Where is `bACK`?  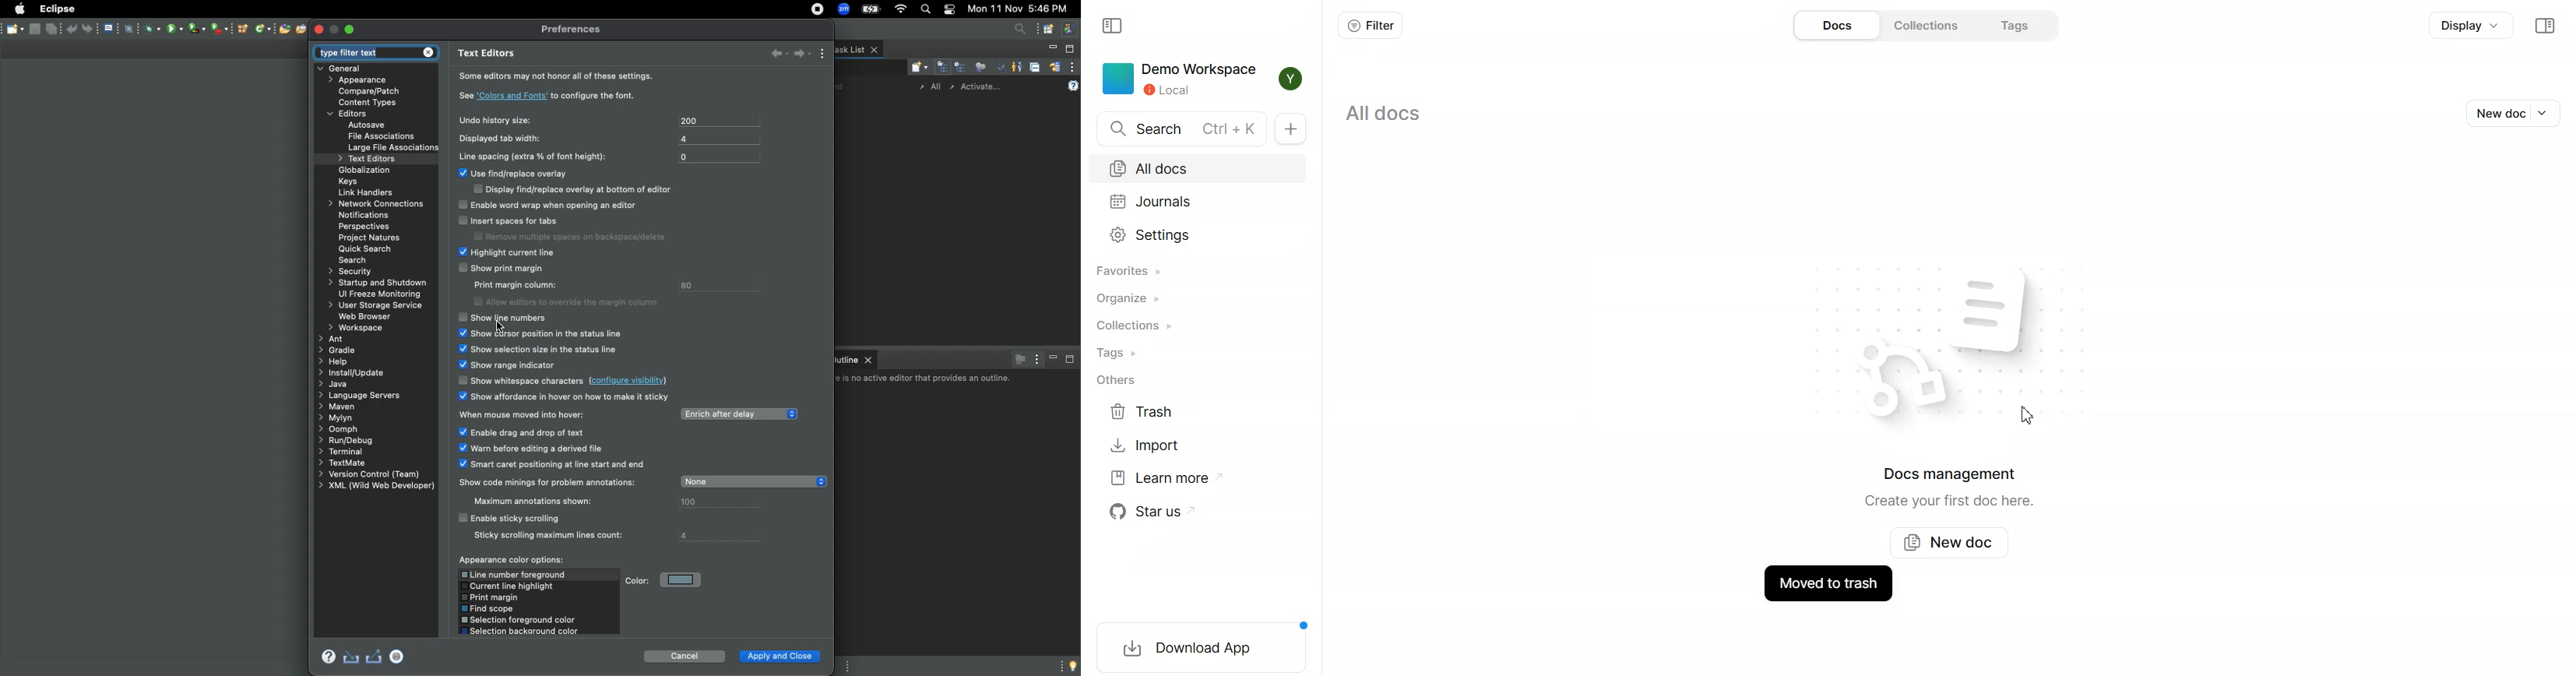
bACK is located at coordinates (772, 52).